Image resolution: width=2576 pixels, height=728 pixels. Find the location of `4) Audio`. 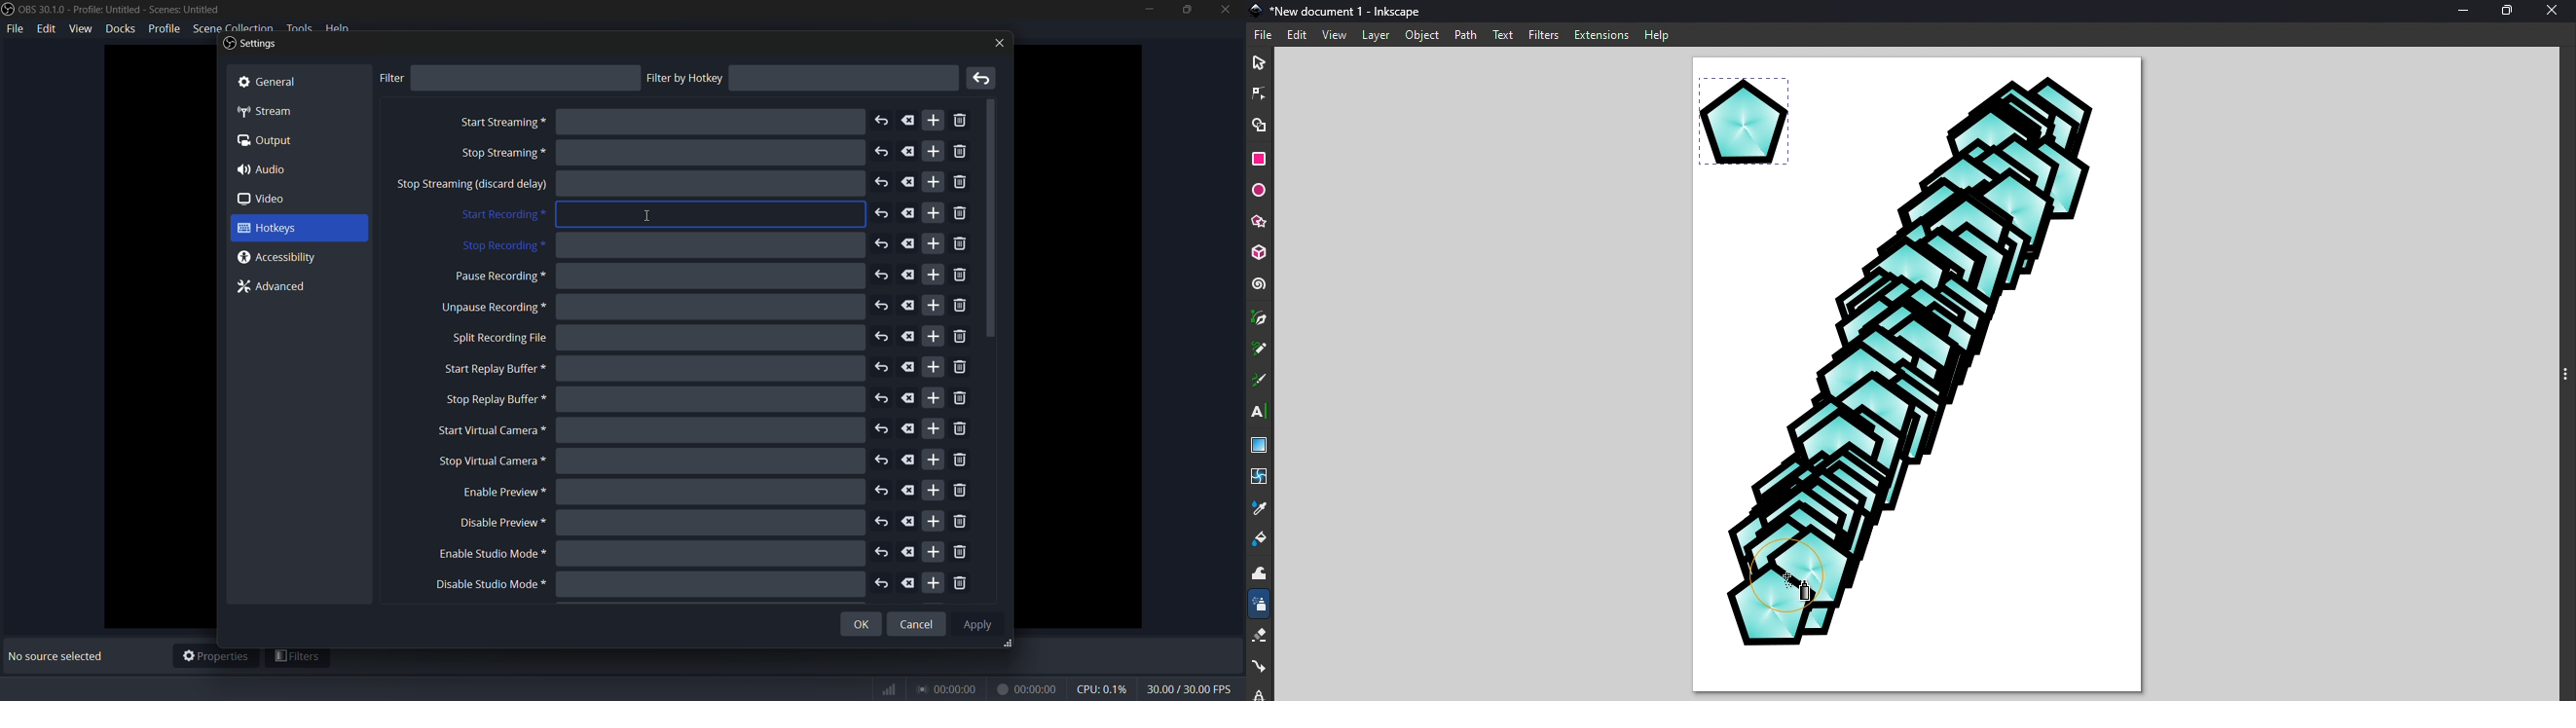

4) Audio is located at coordinates (269, 169).